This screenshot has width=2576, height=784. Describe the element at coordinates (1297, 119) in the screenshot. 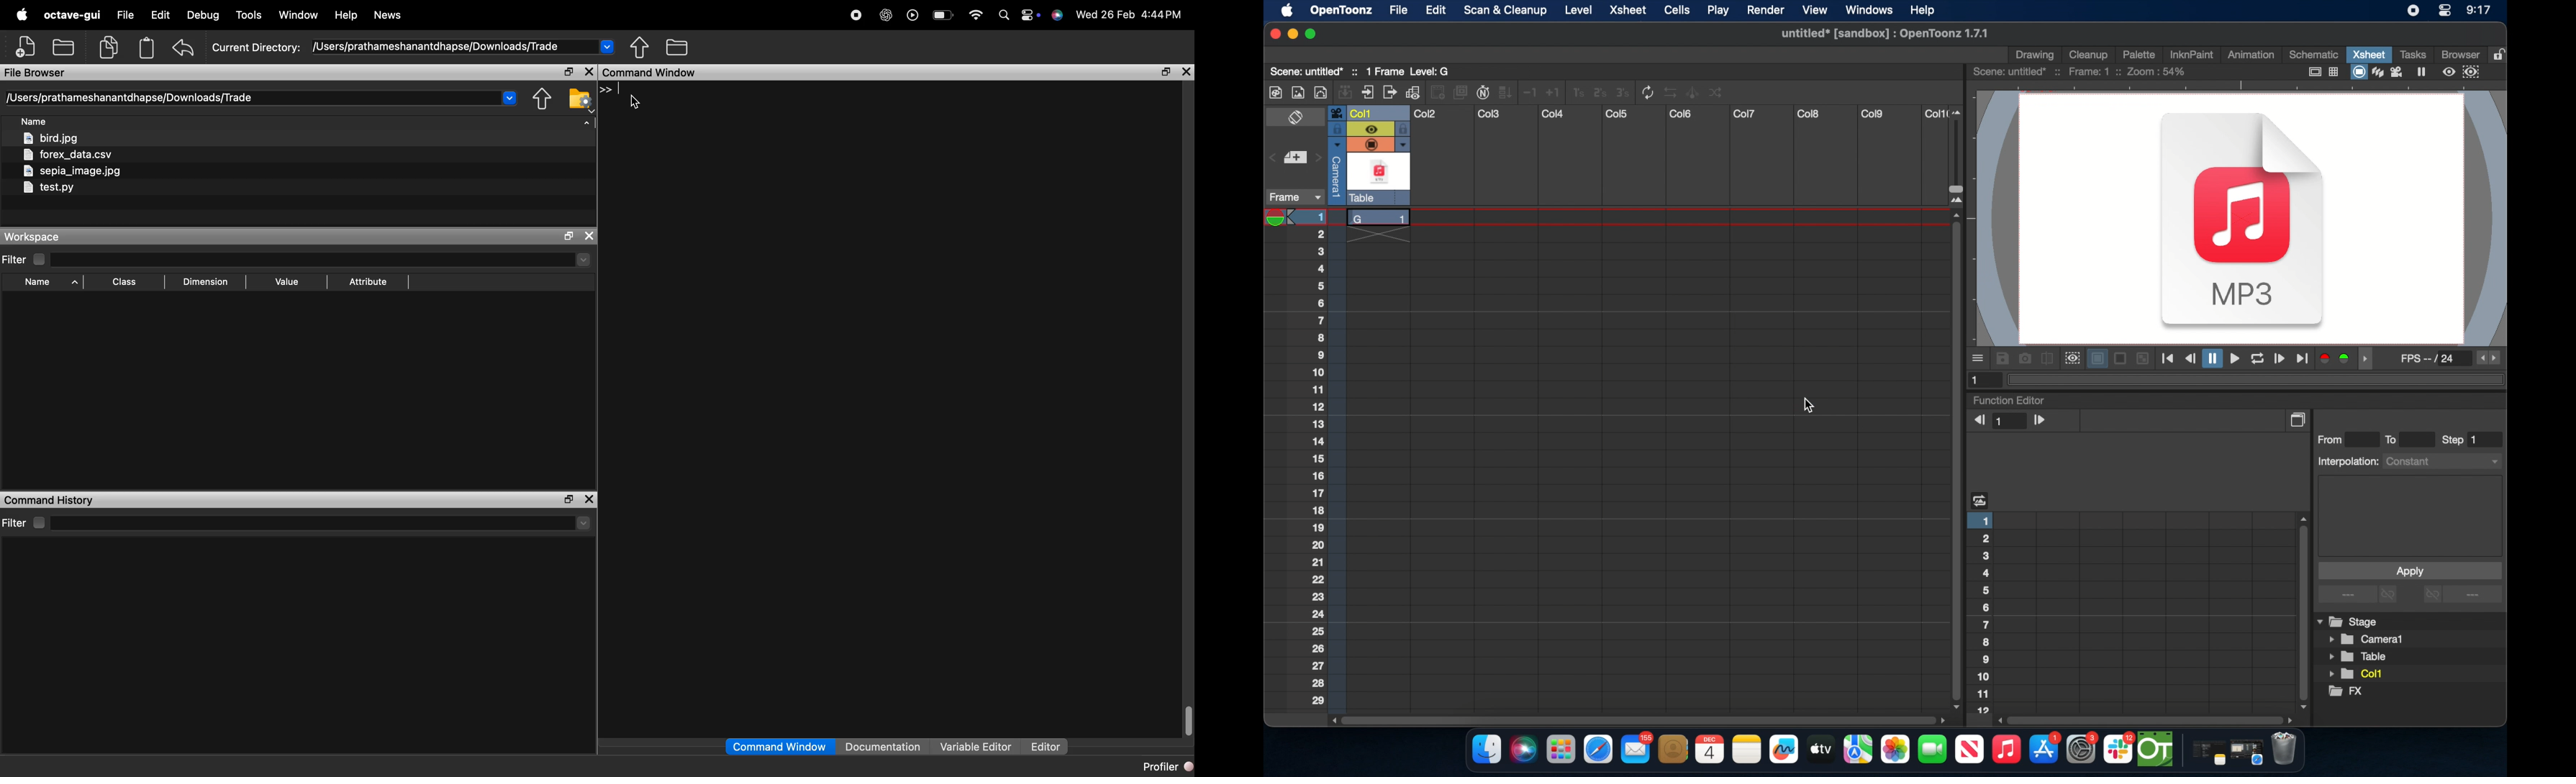

I see `toggle x sheet` at that location.